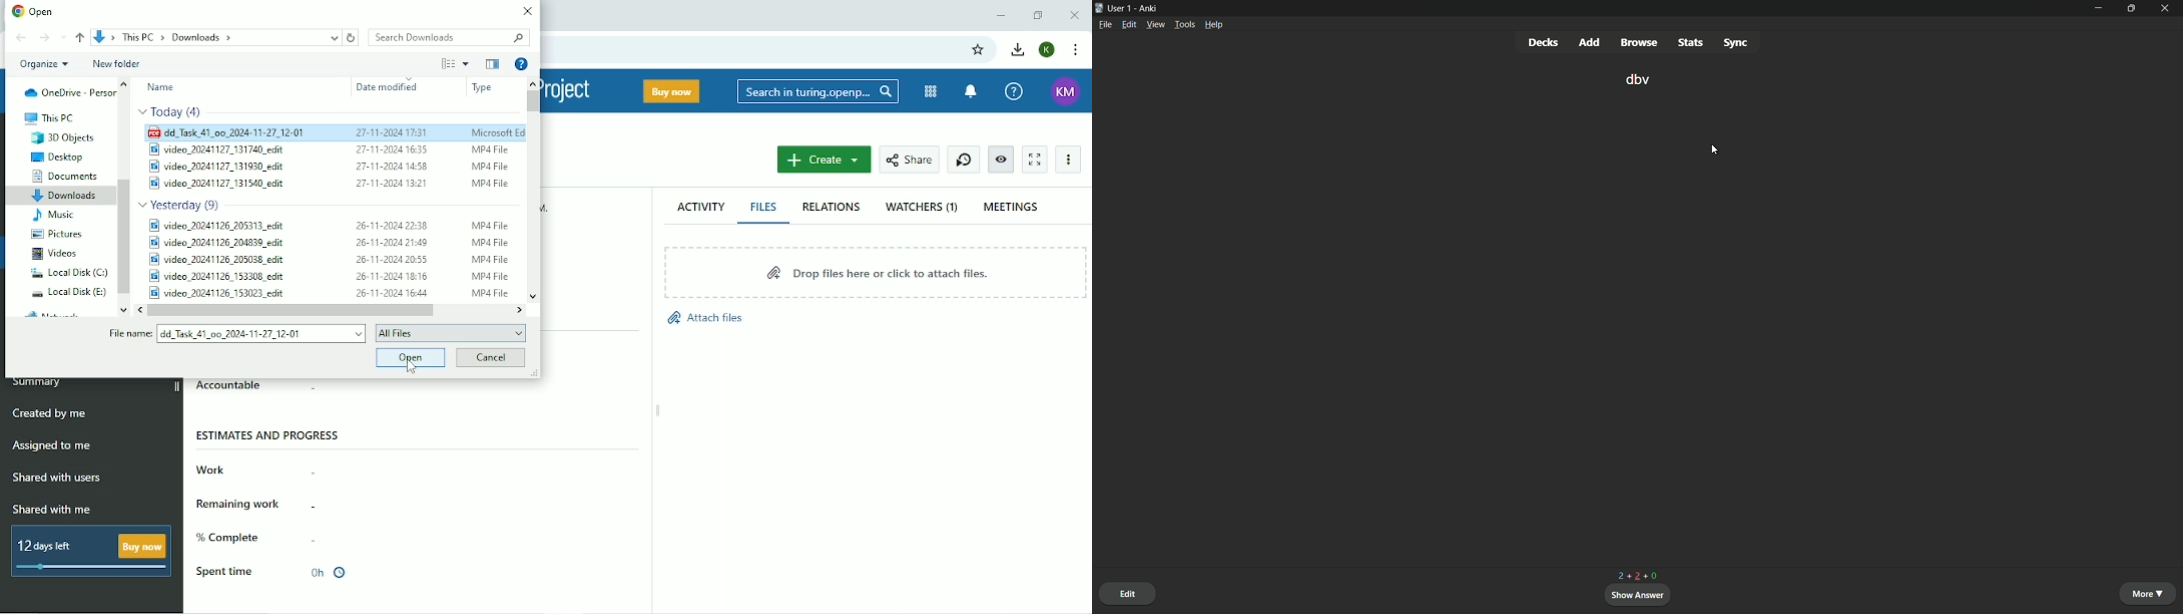 This screenshot has width=2184, height=616. What do you see at coordinates (53, 215) in the screenshot?
I see `Music` at bounding box center [53, 215].